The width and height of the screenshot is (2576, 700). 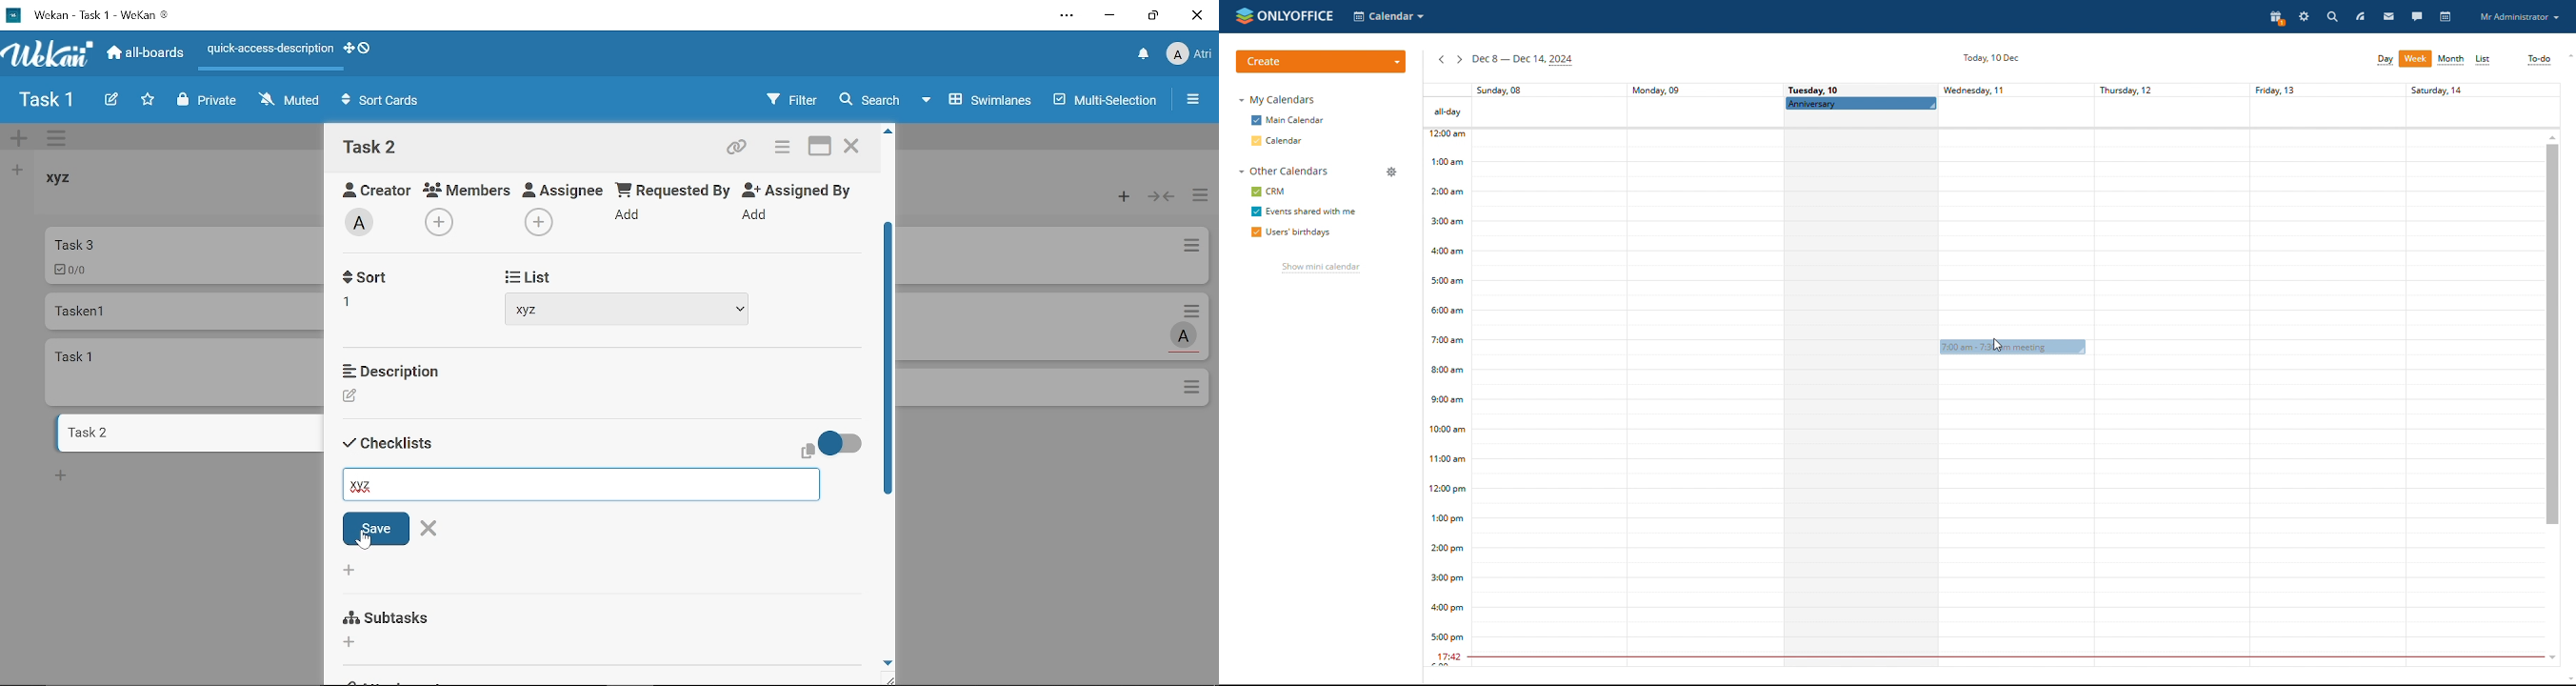 I want to click on Quick access description, so click(x=267, y=52).